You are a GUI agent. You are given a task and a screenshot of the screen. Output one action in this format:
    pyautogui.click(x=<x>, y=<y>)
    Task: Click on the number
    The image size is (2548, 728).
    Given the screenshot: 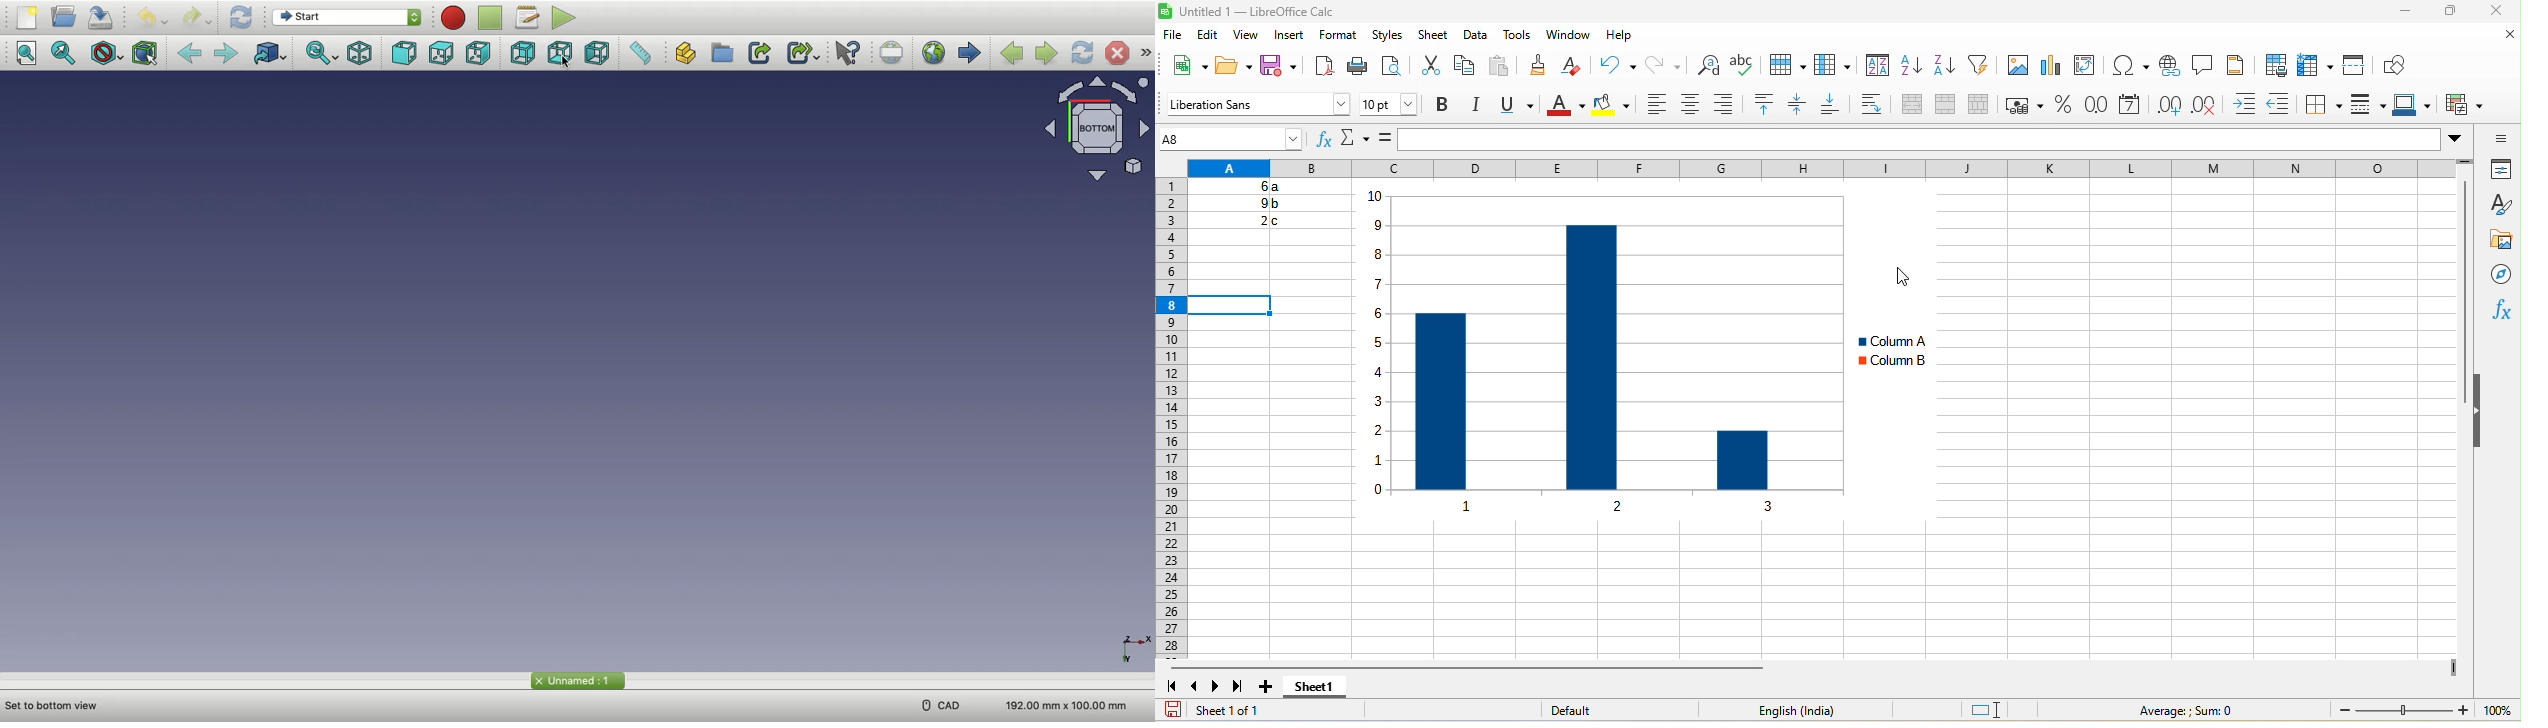 What is the action you would take?
    pyautogui.click(x=2091, y=104)
    